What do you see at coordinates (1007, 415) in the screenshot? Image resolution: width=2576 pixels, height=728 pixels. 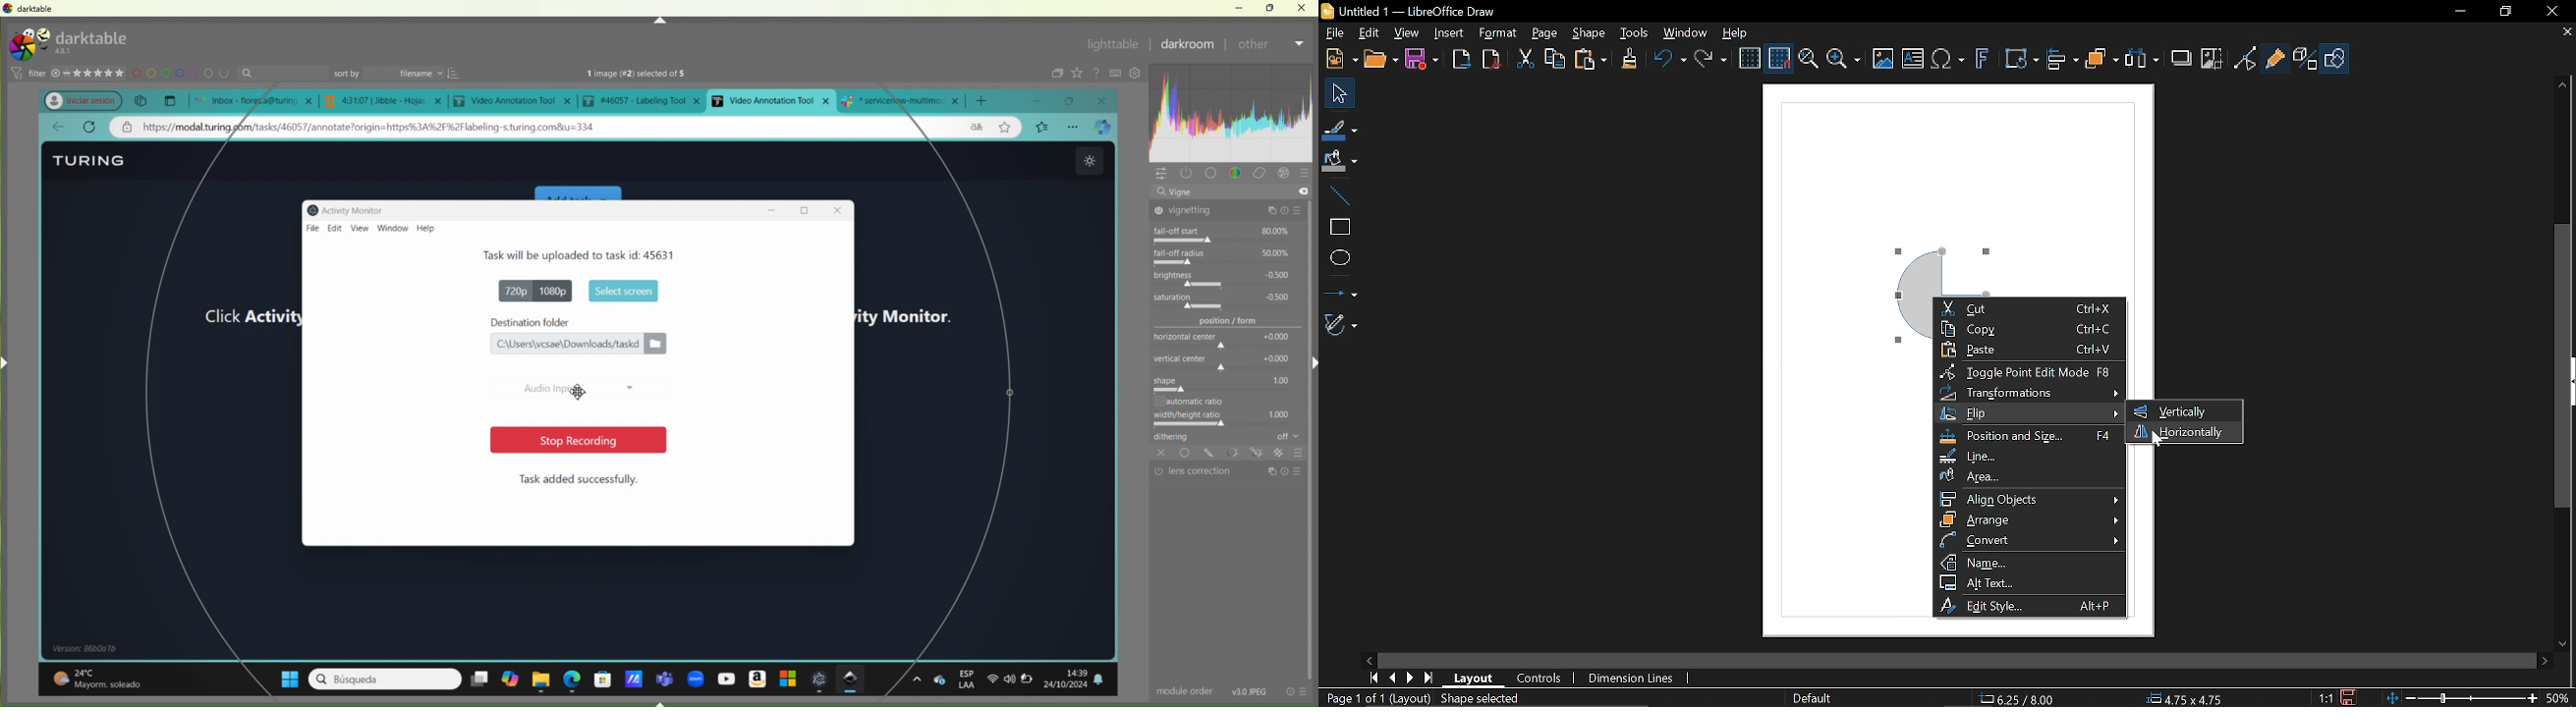 I see `selection` at bounding box center [1007, 415].